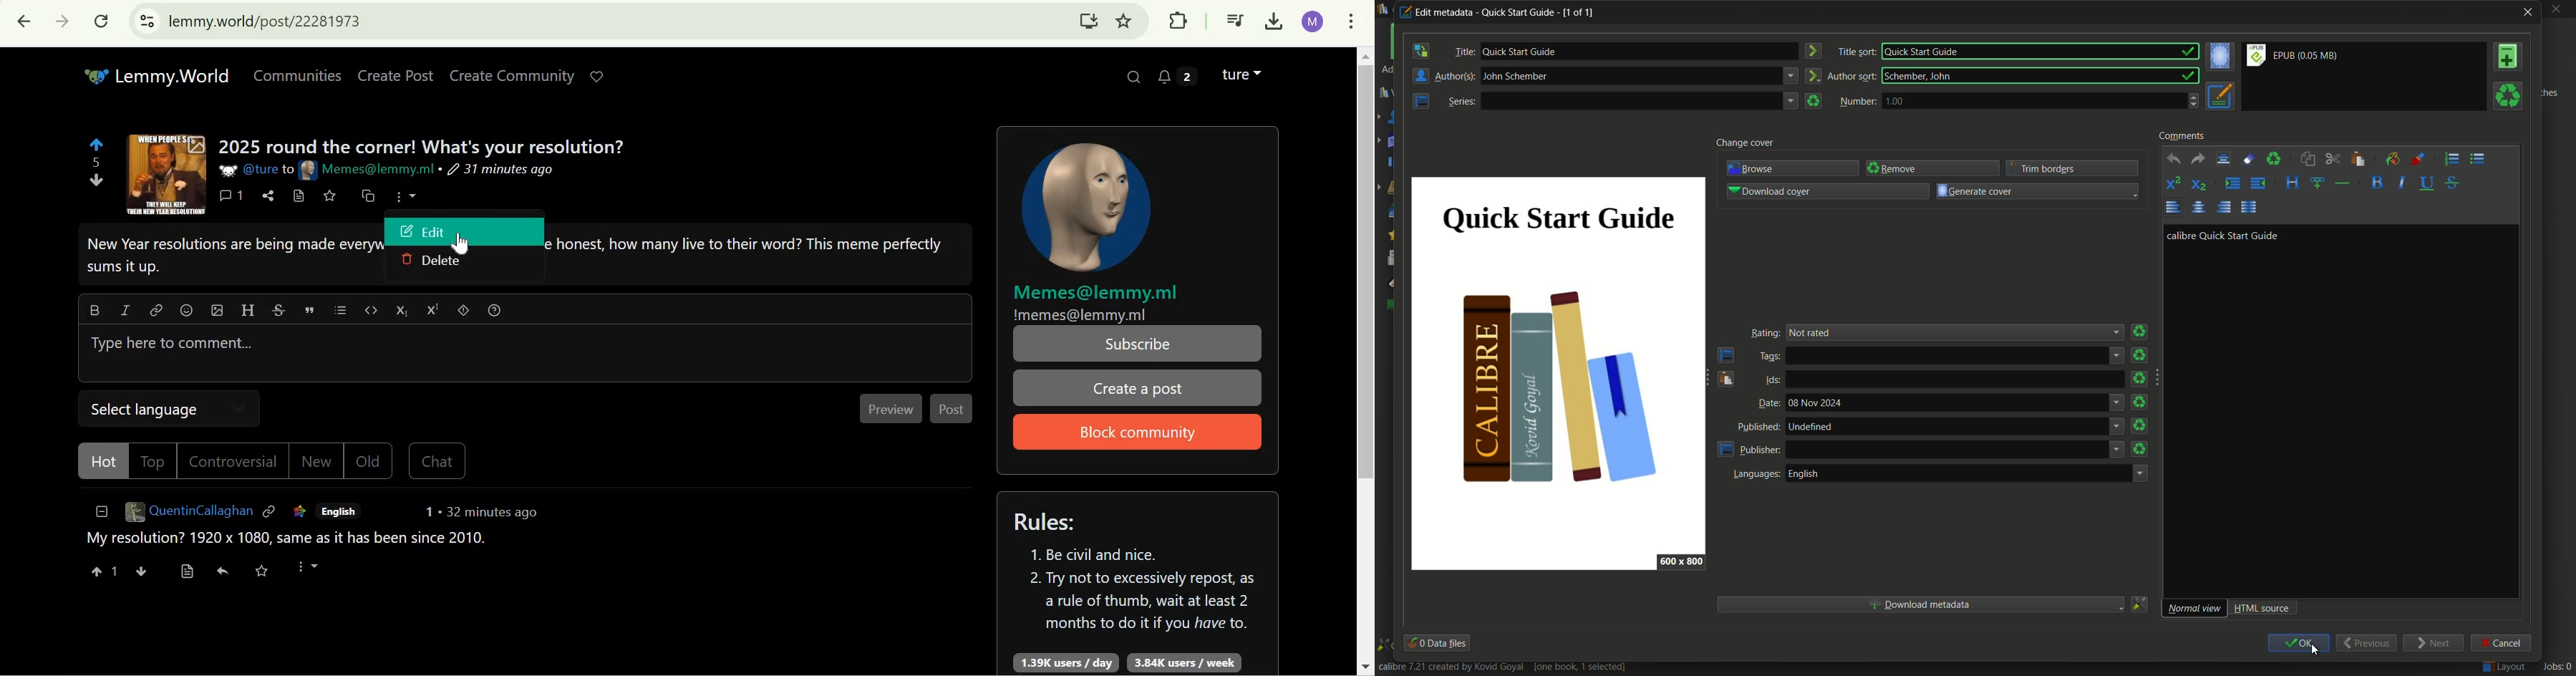  Describe the element at coordinates (2361, 159) in the screenshot. I see `paste` at that location.